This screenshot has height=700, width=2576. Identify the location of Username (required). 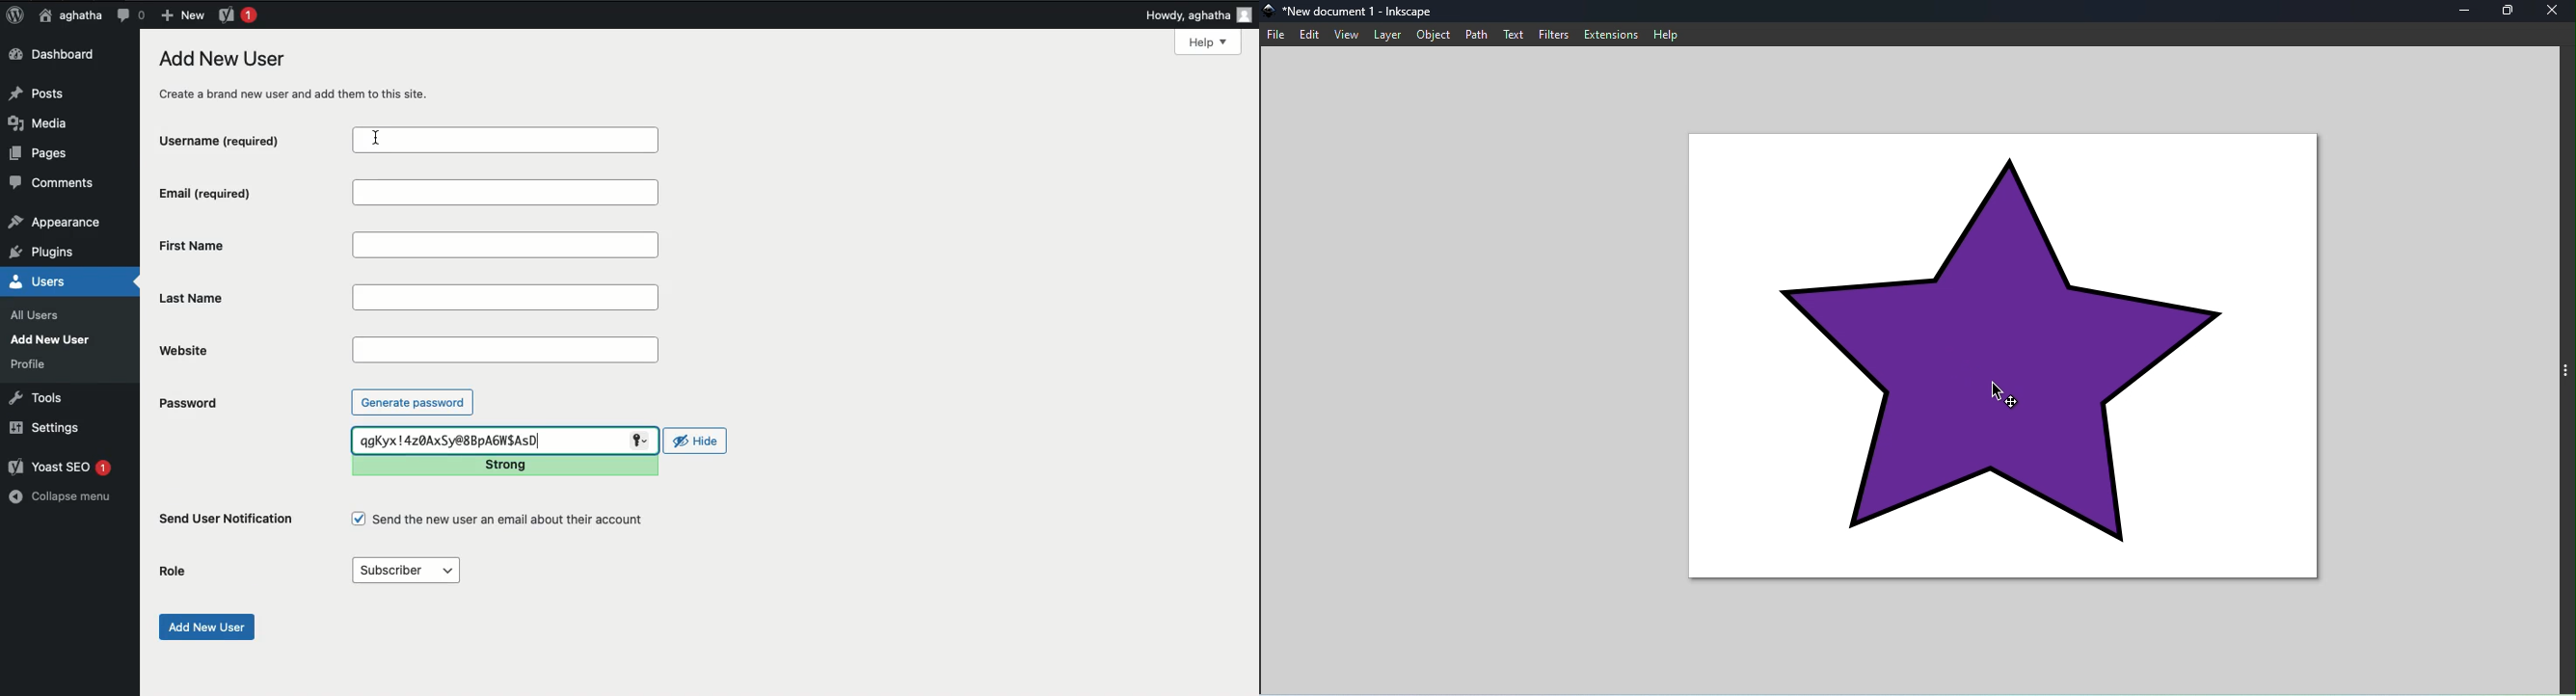
(246, 140).